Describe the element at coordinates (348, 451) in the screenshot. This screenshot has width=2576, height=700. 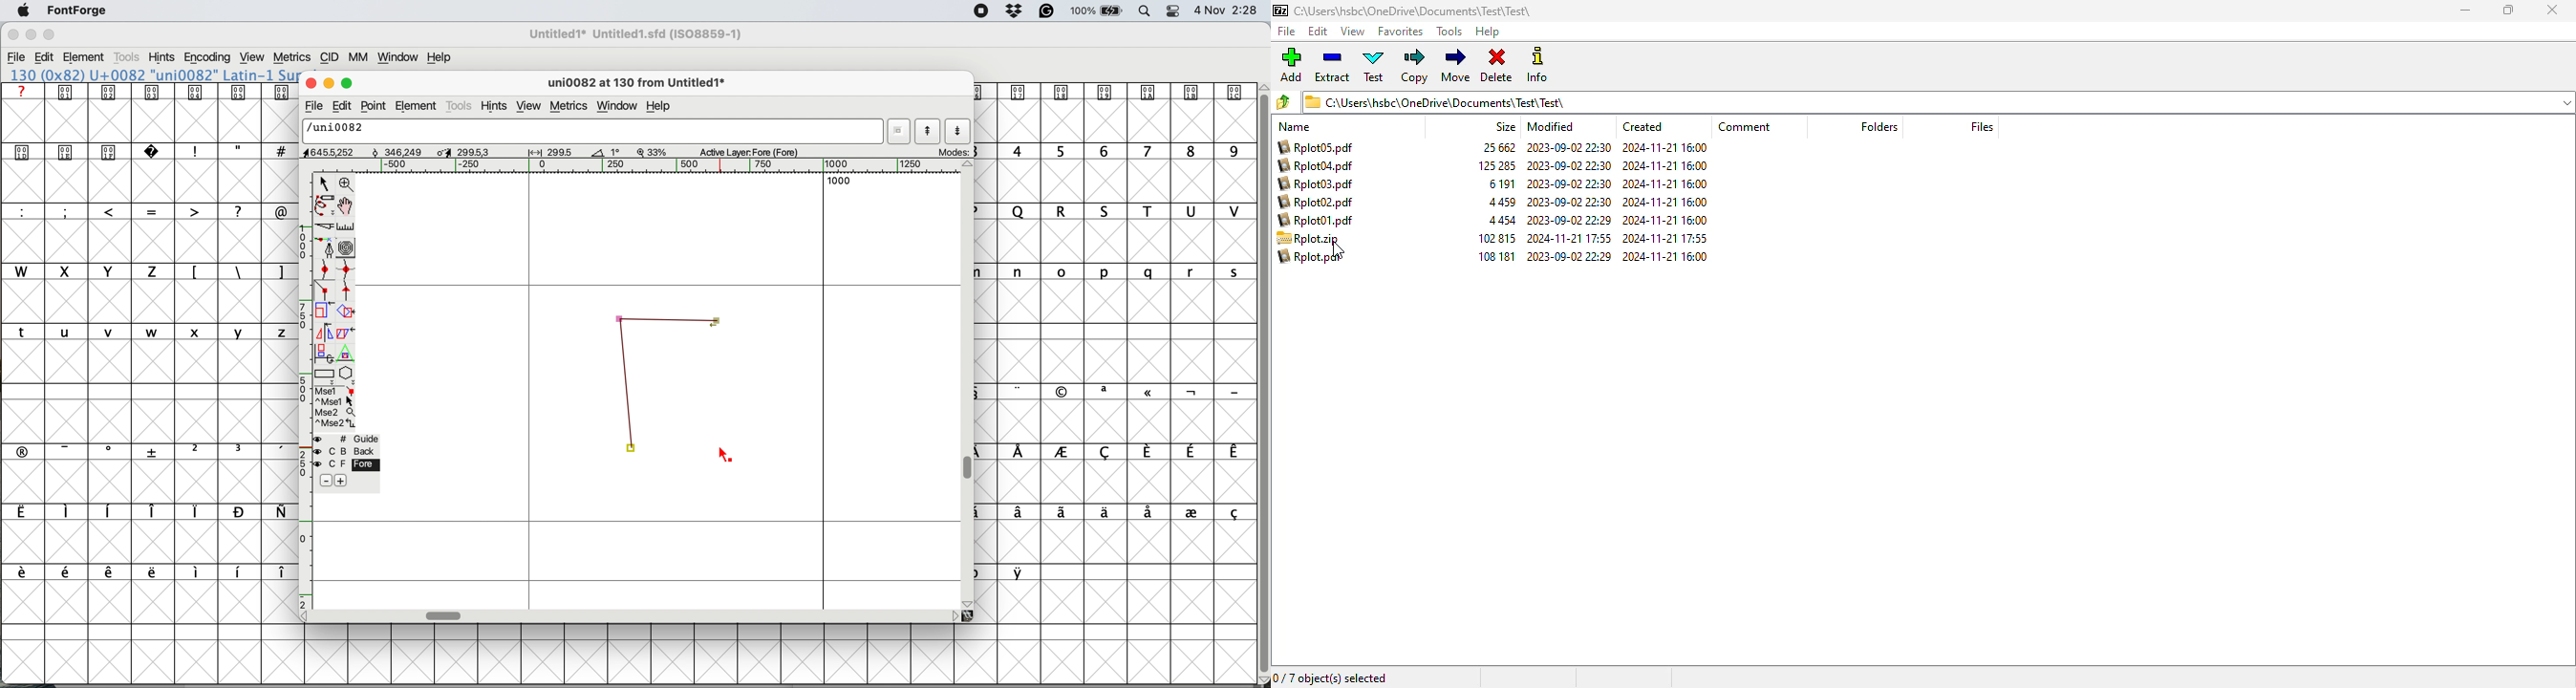
I see `back` at that location.